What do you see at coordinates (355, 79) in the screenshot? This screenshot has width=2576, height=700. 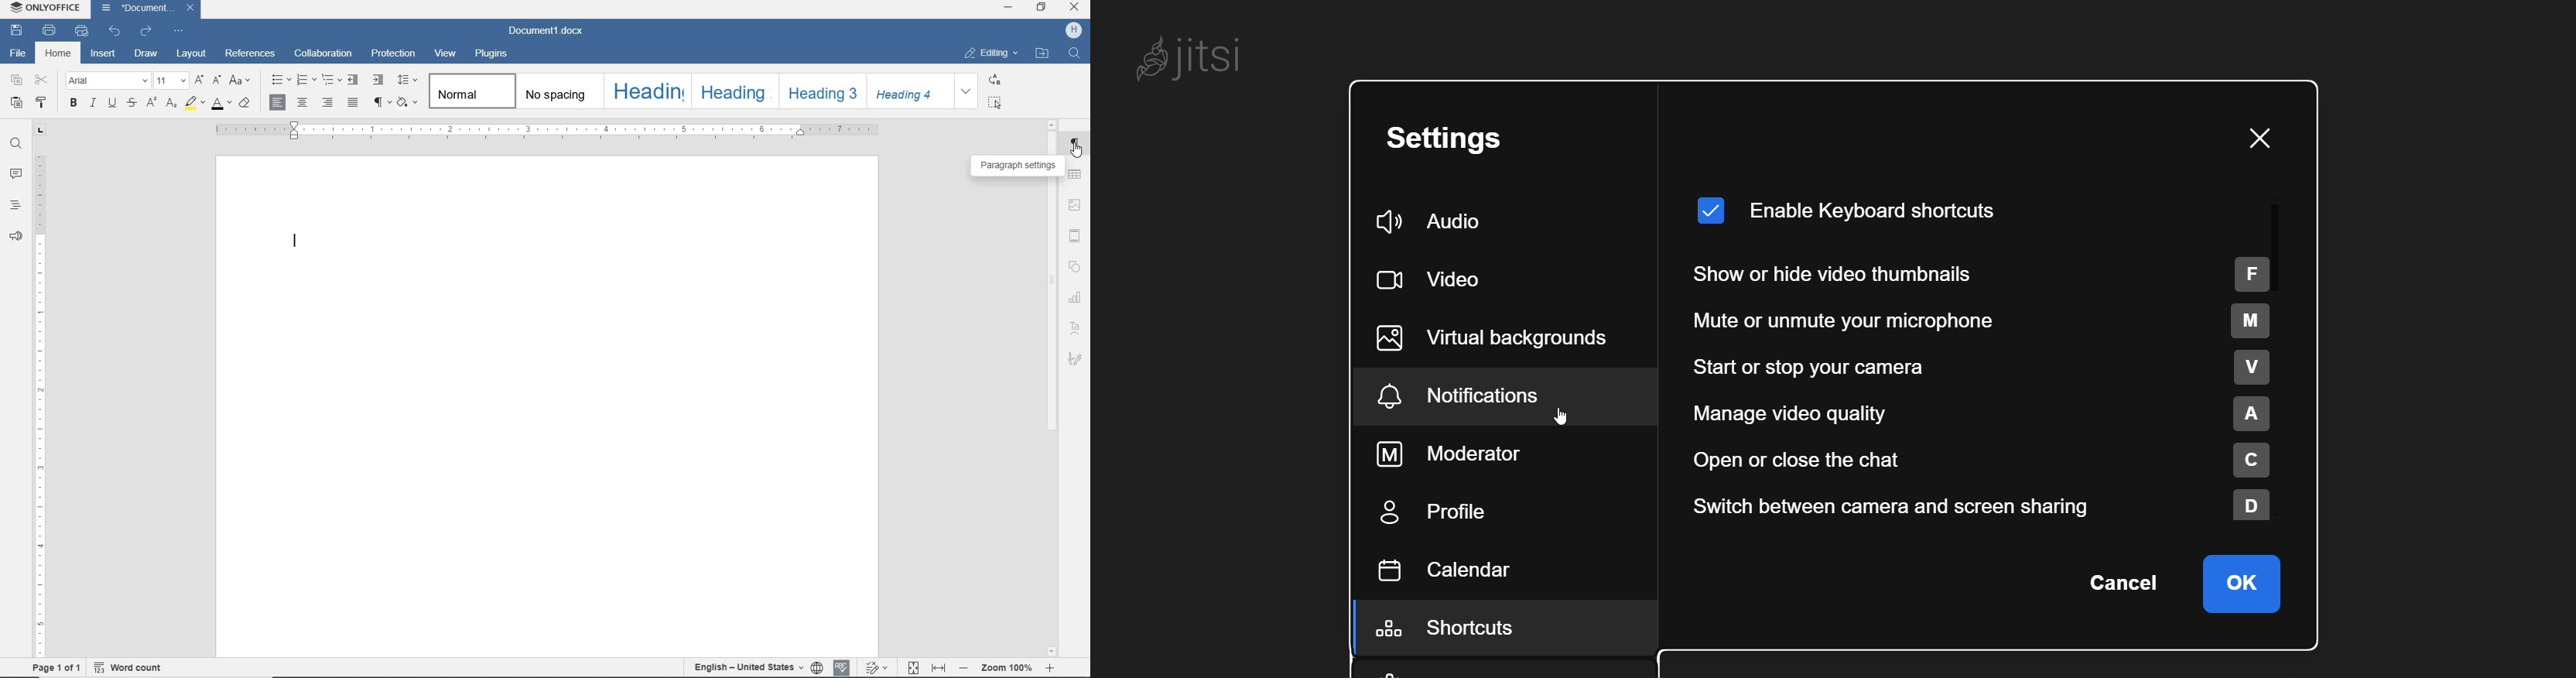 I see `decrease indent` at bounding box center [355, 79].